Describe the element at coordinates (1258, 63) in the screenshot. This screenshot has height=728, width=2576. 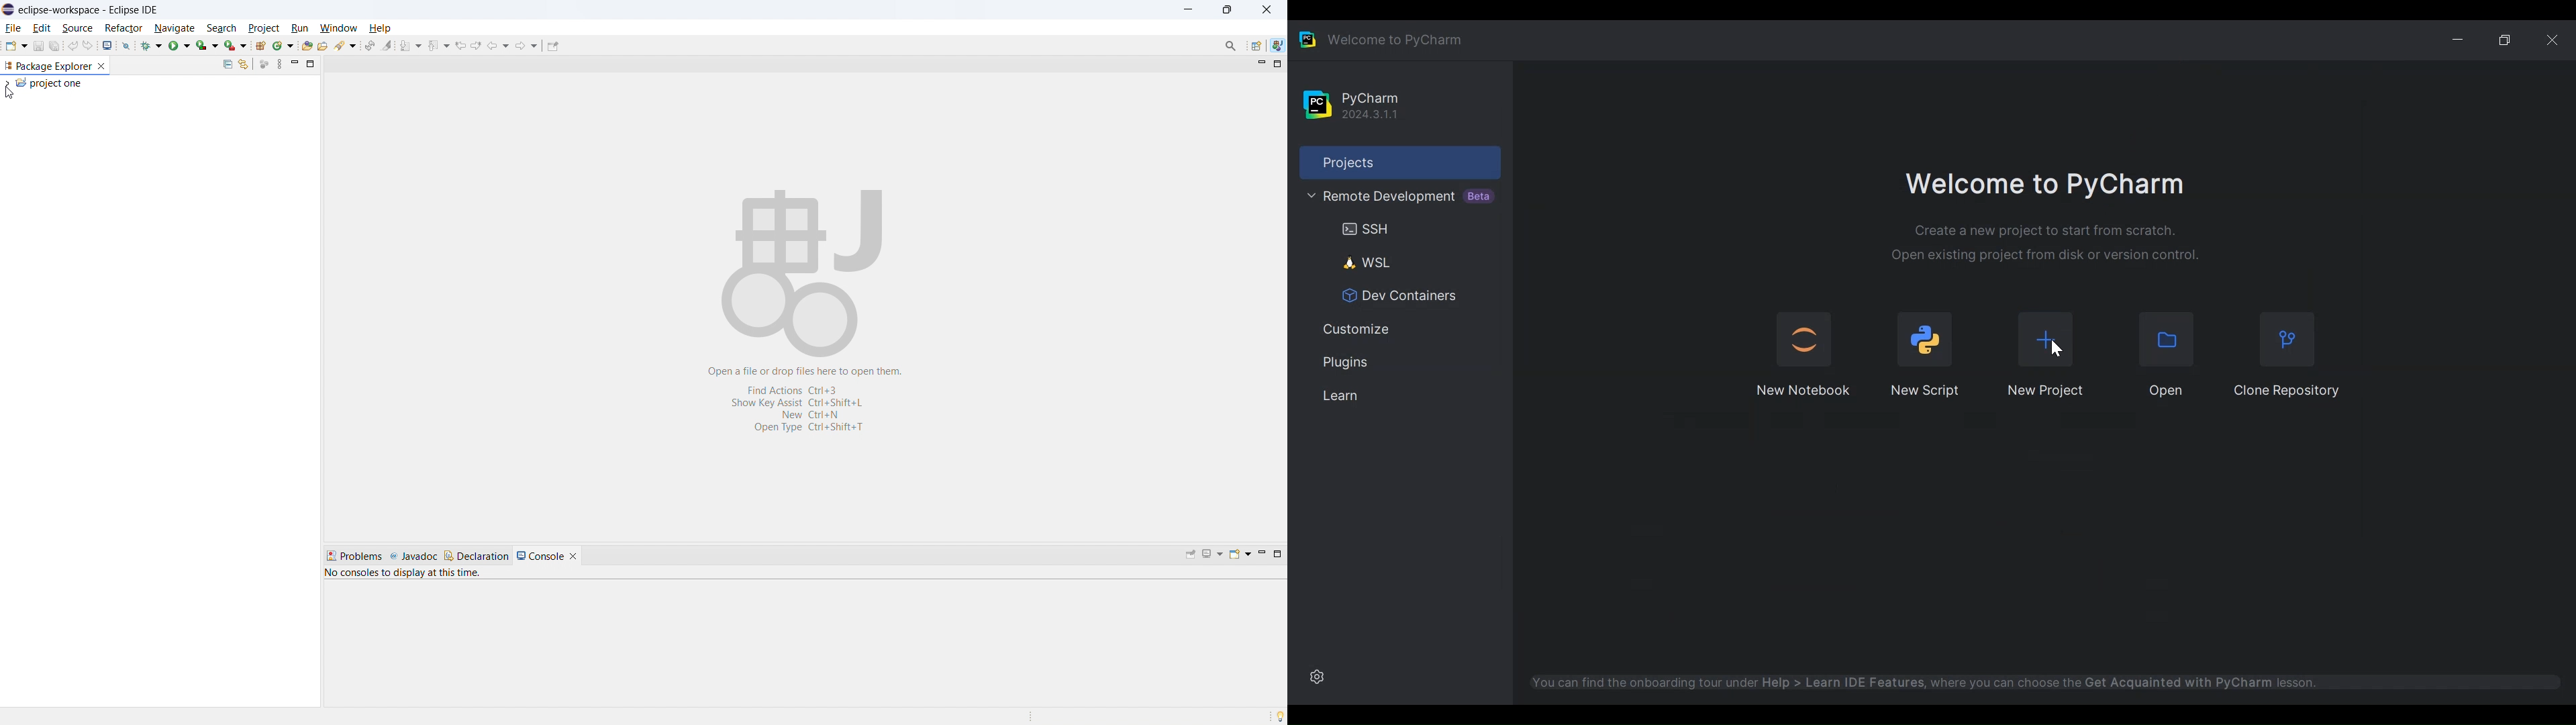
I see `minimize` at that location.